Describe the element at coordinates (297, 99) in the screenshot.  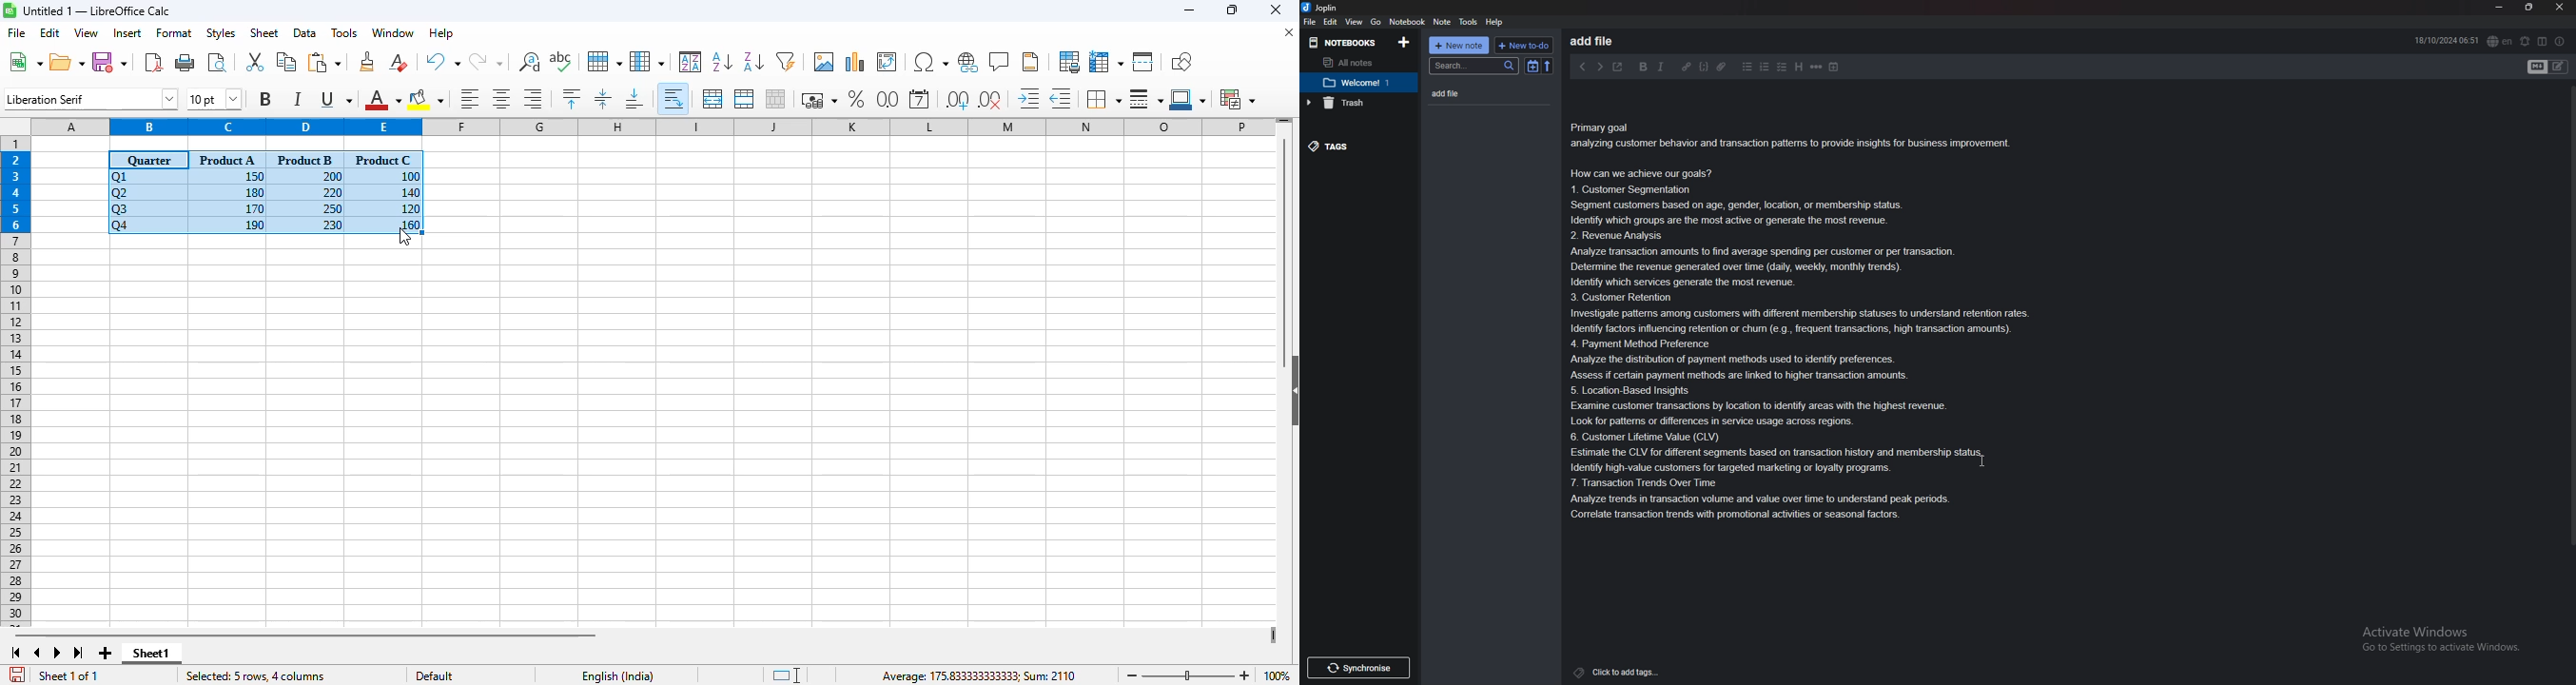
I see `italic` at that location.